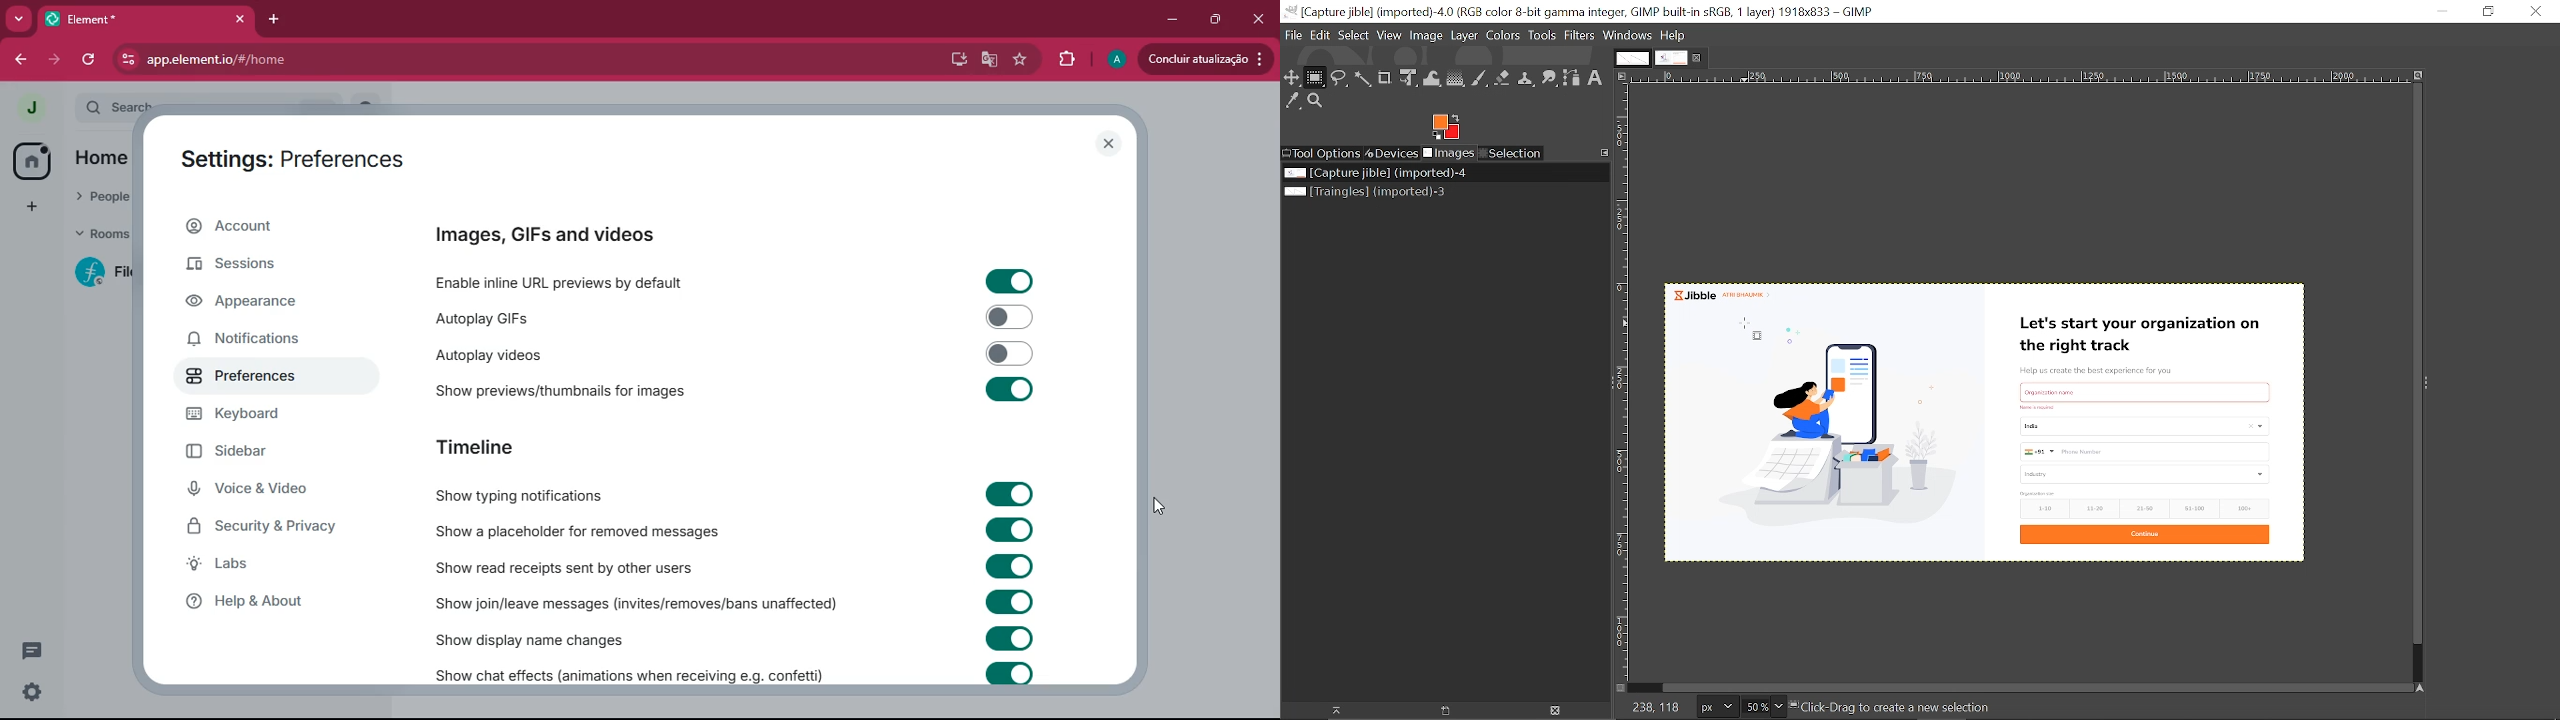 The width and height of the screenshot is (2576, 728). Describe the element at coordinates (1315, 103) in the screenshot. I see `Zoom` at that location.